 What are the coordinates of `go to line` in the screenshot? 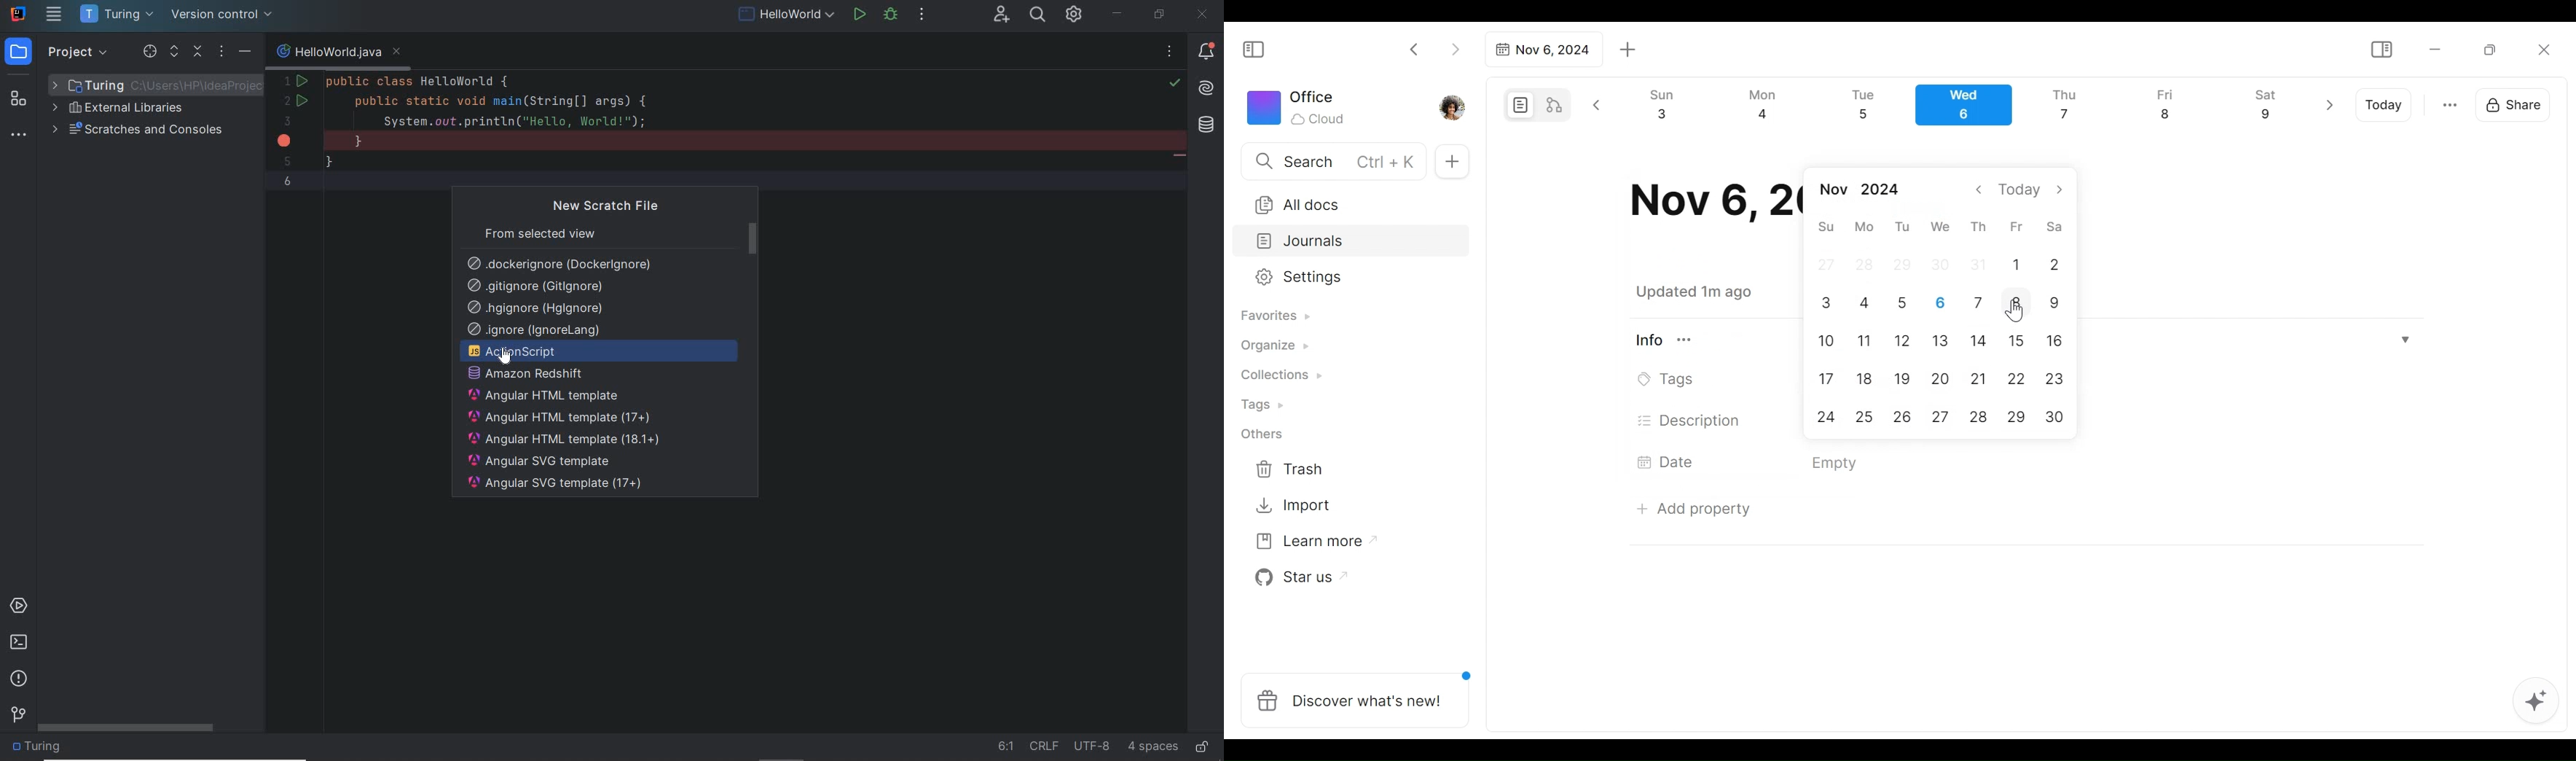 It's located at (1006, 746).